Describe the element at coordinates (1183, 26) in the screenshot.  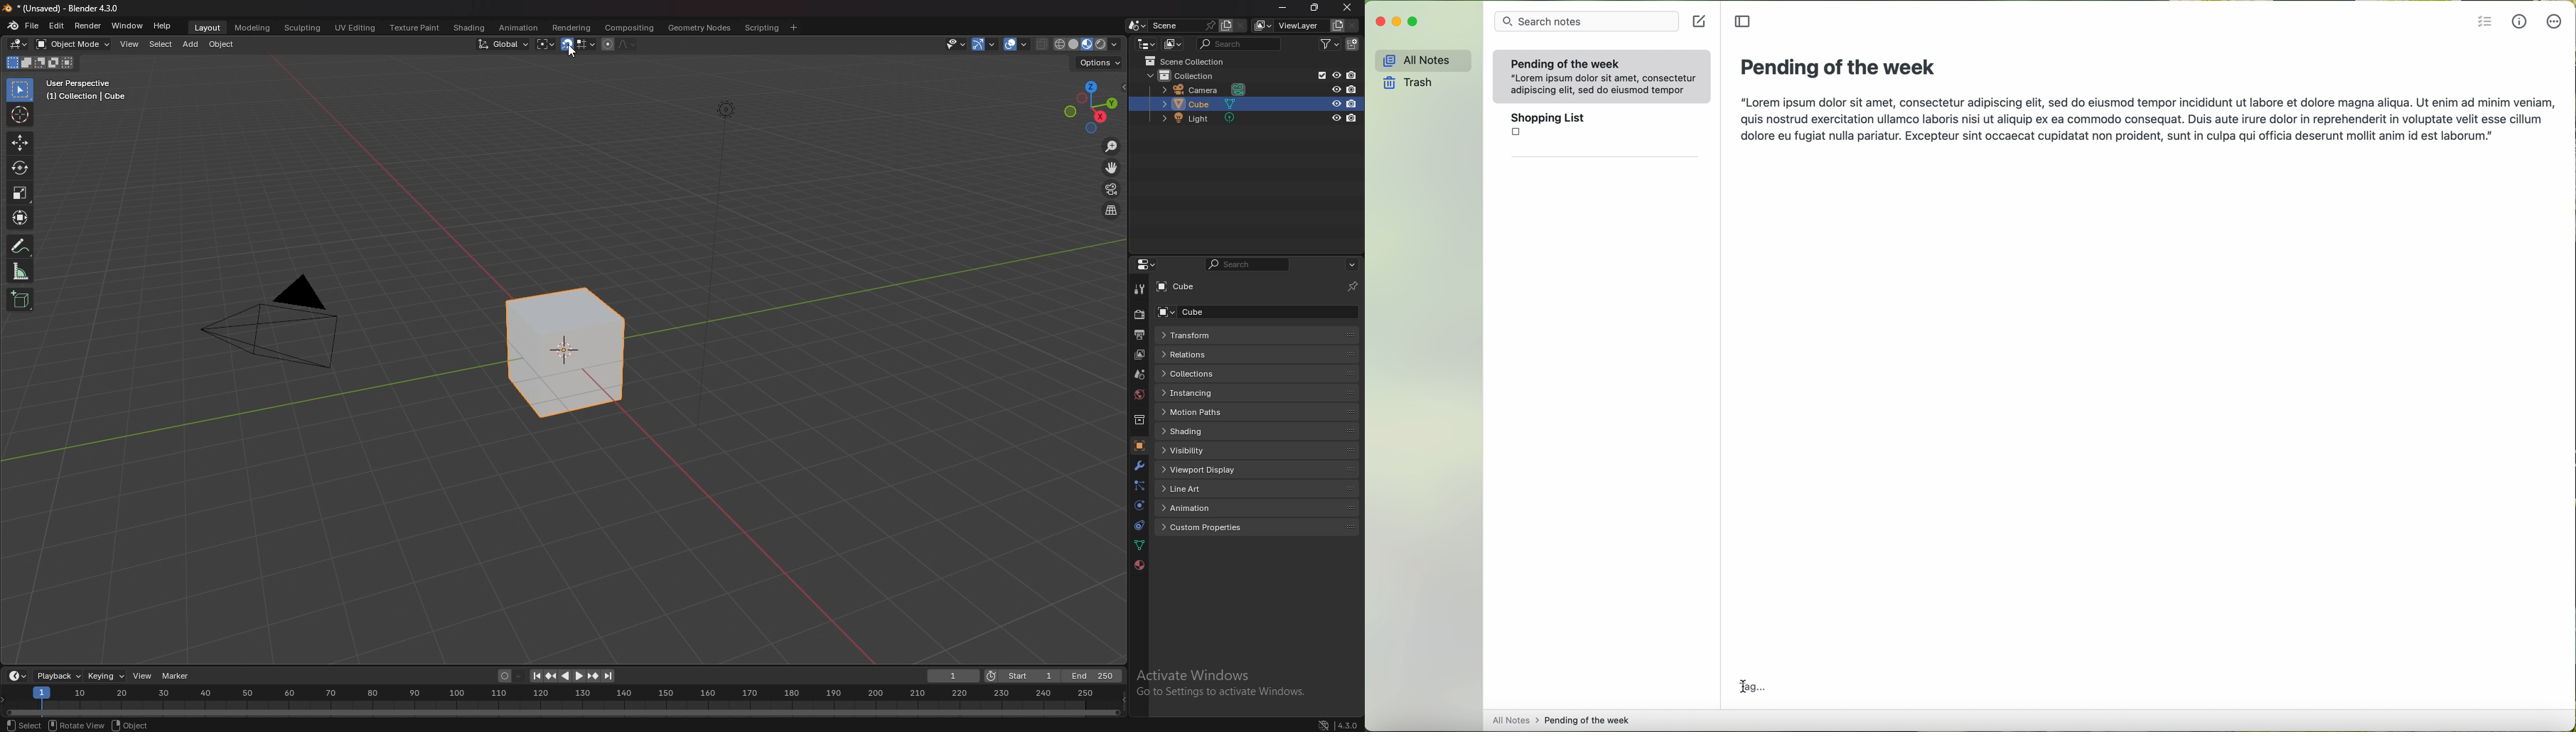
I see `scene` at that location.